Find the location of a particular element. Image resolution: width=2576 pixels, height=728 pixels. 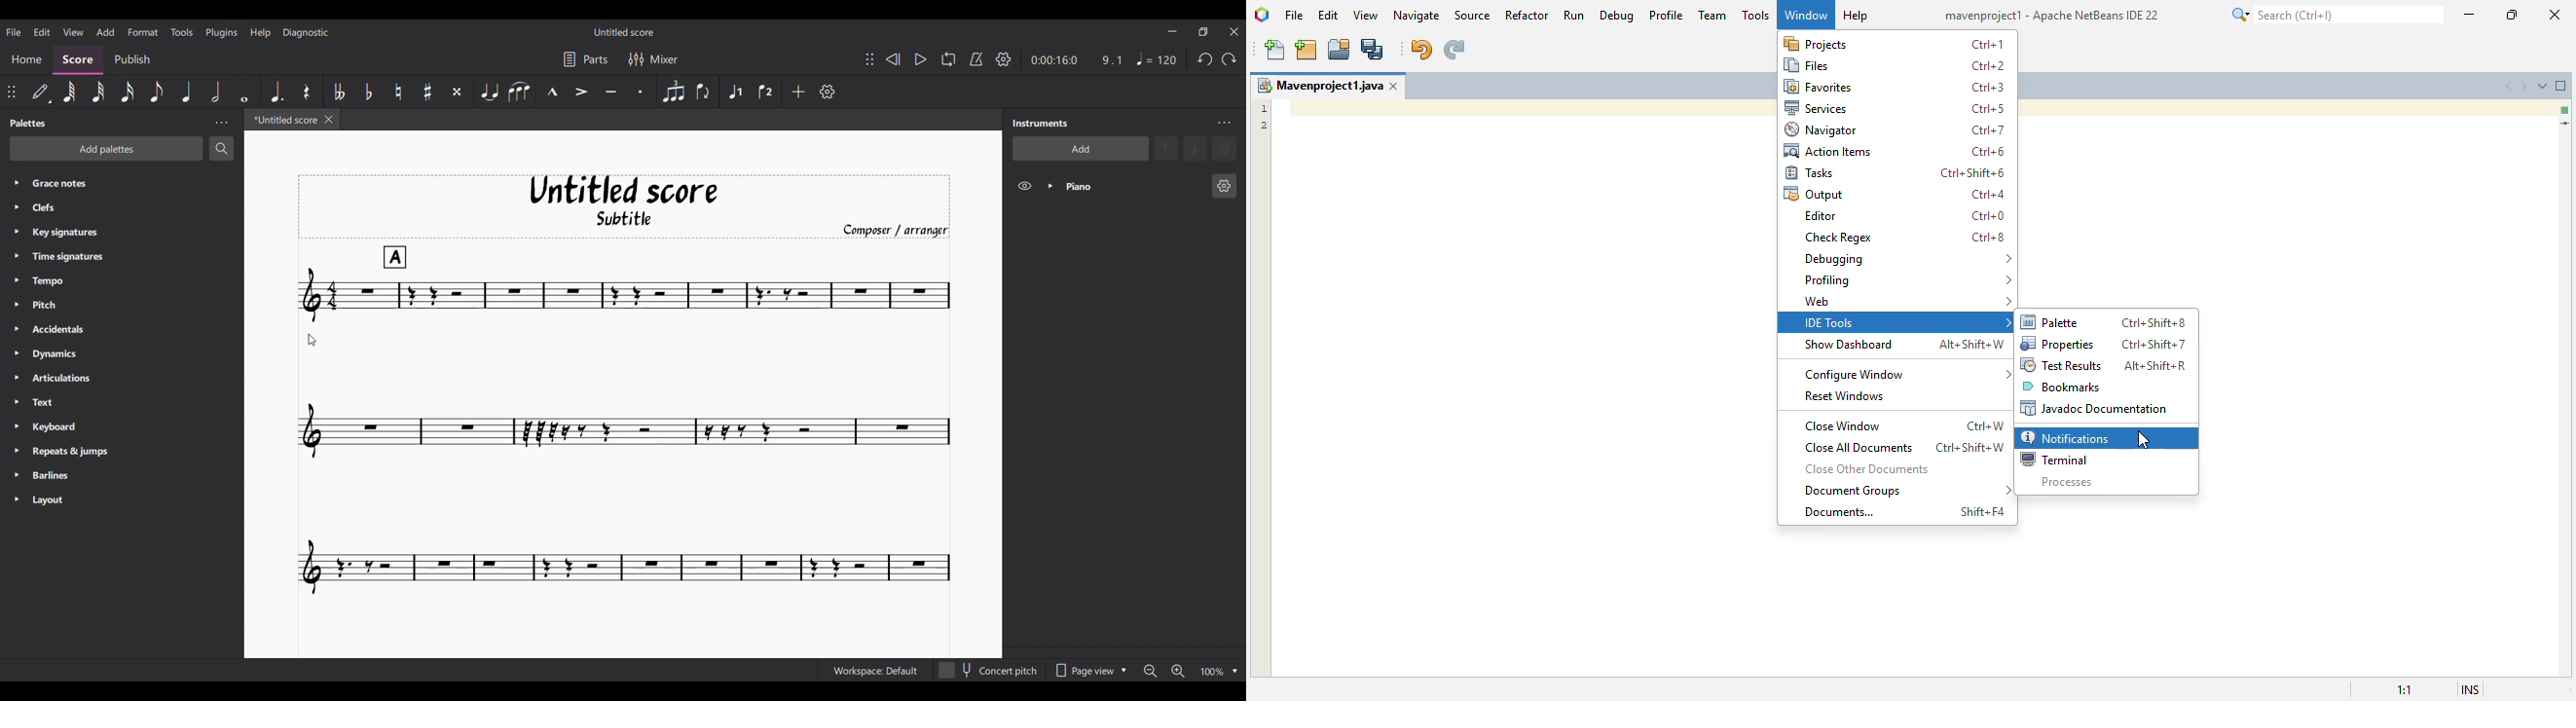

Tenuto is located at coordinates (611, 91).